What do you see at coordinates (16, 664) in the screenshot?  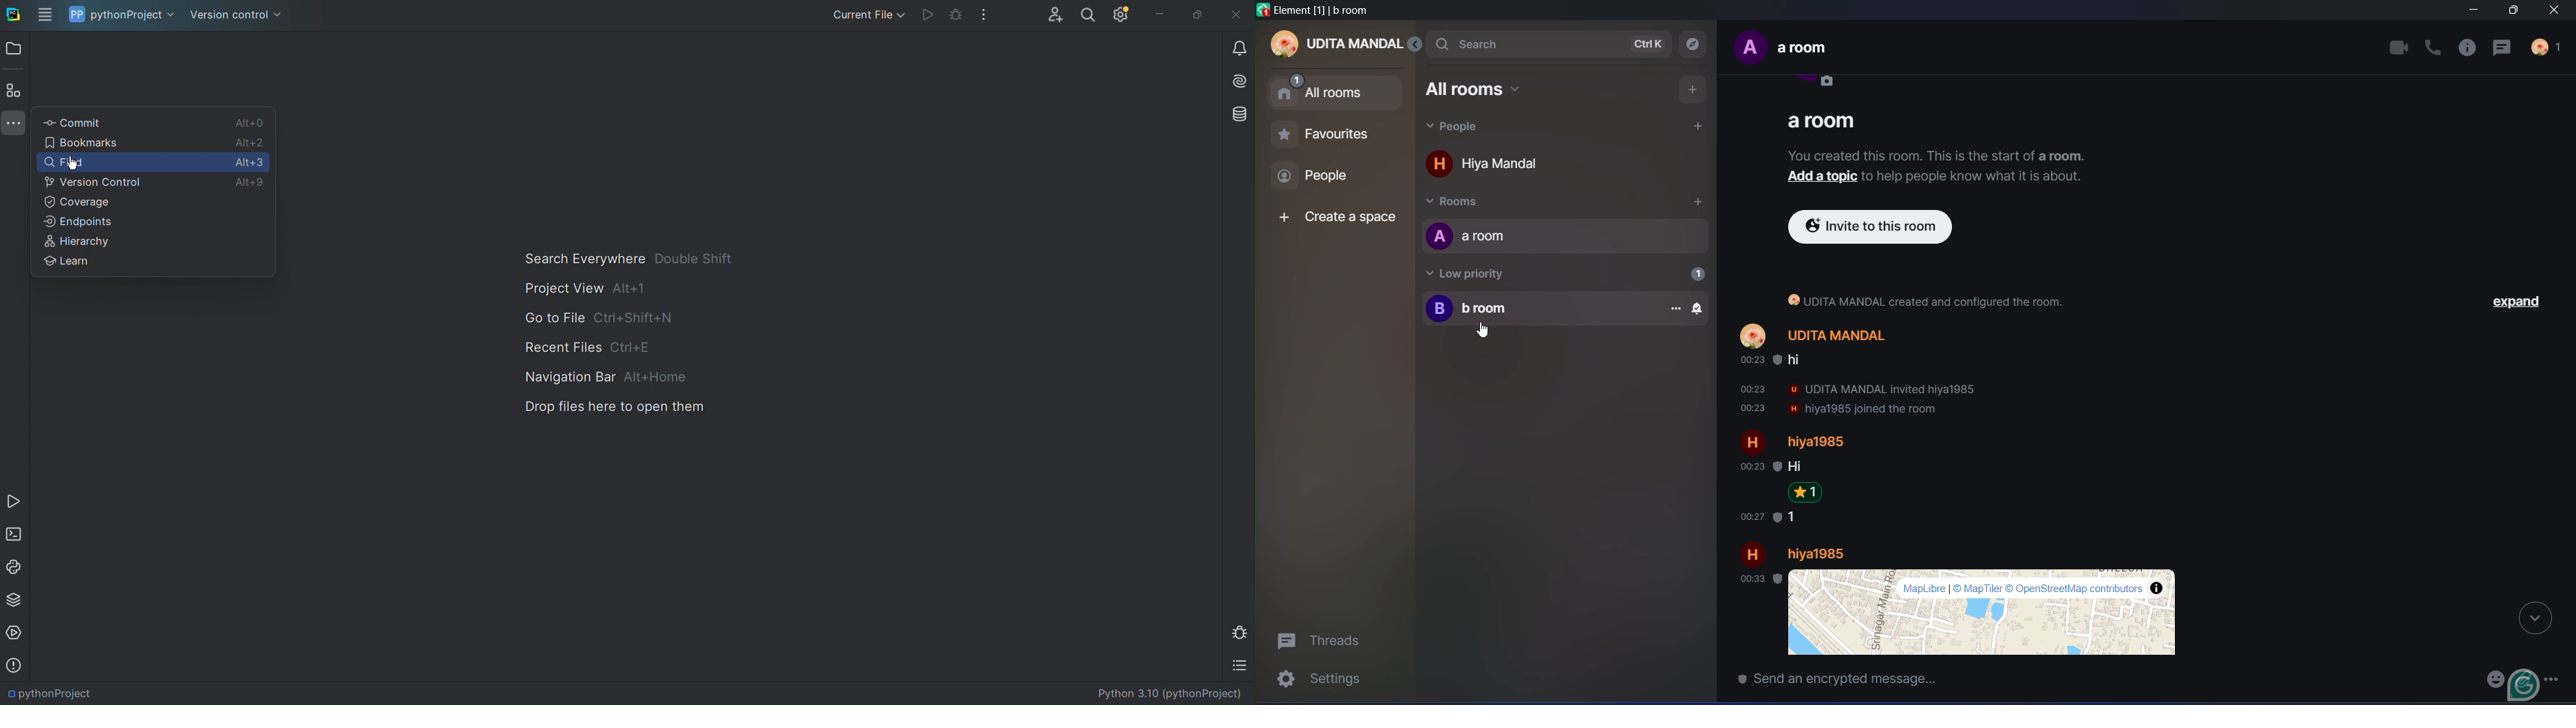 I see `Problems` at bounding box center [16, 664].